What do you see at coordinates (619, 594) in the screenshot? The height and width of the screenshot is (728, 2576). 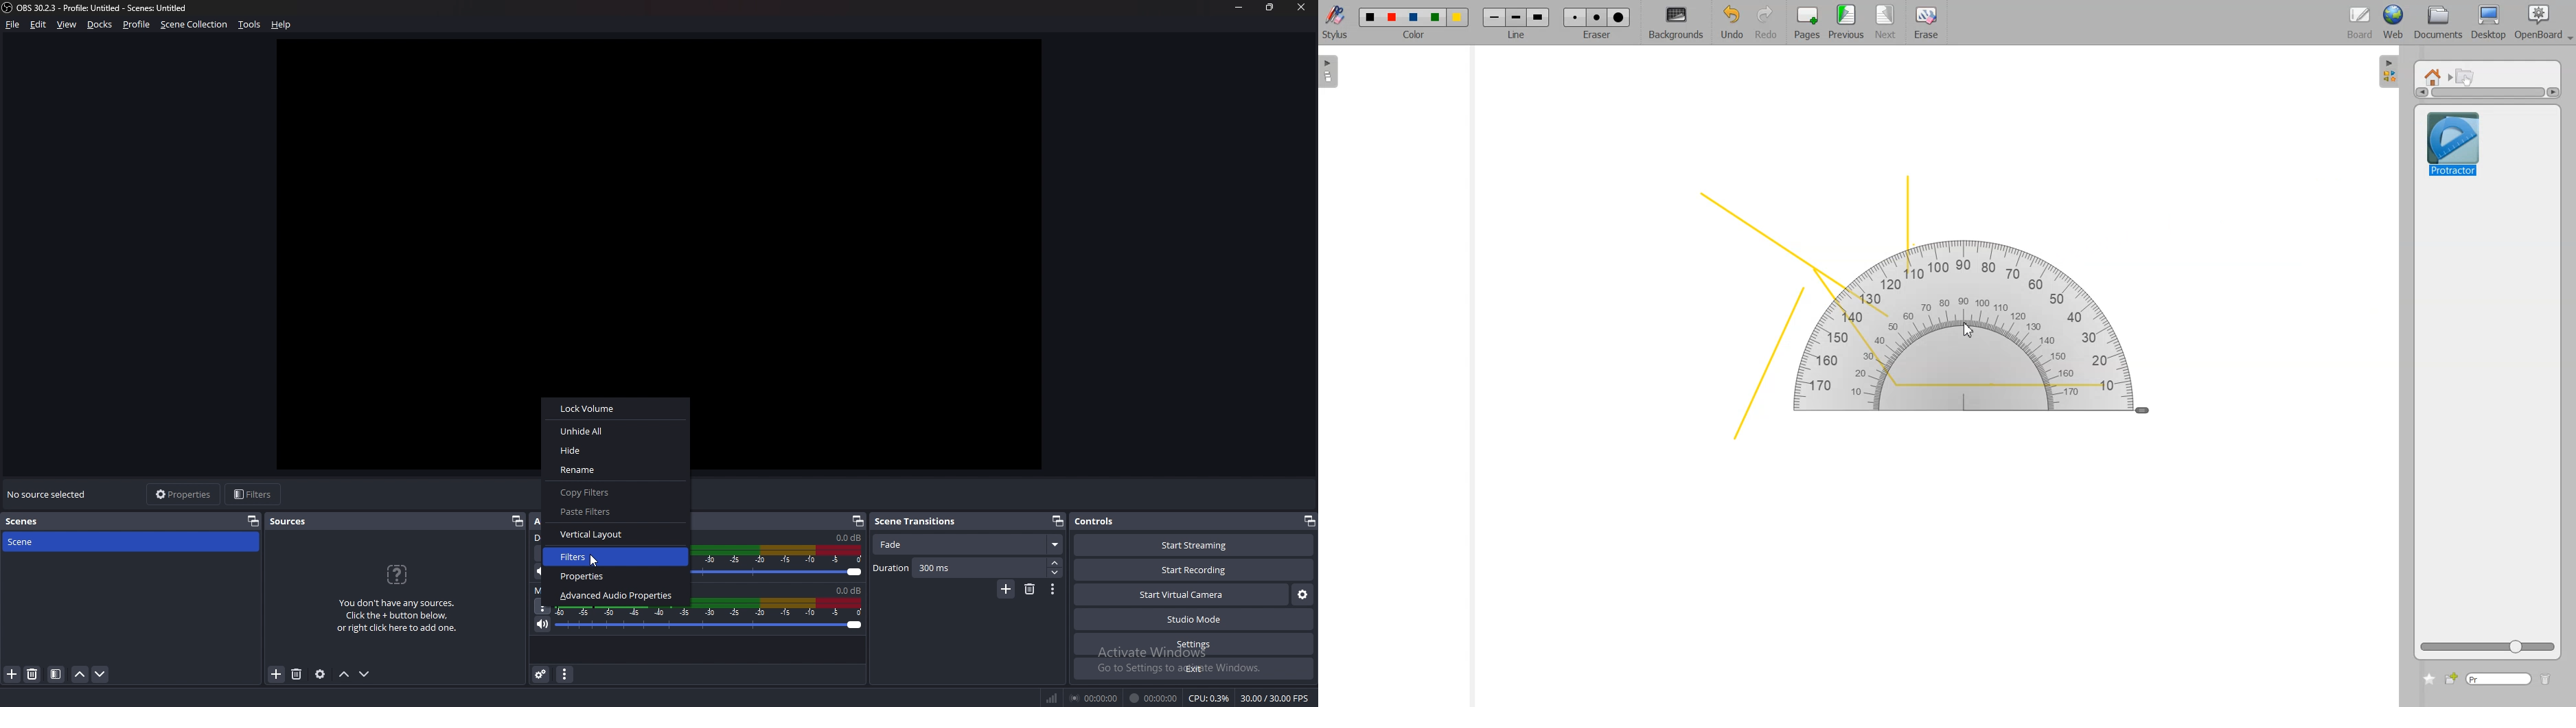 I see `‘Advanced Audio Properties` at bounding box center [619, 594].